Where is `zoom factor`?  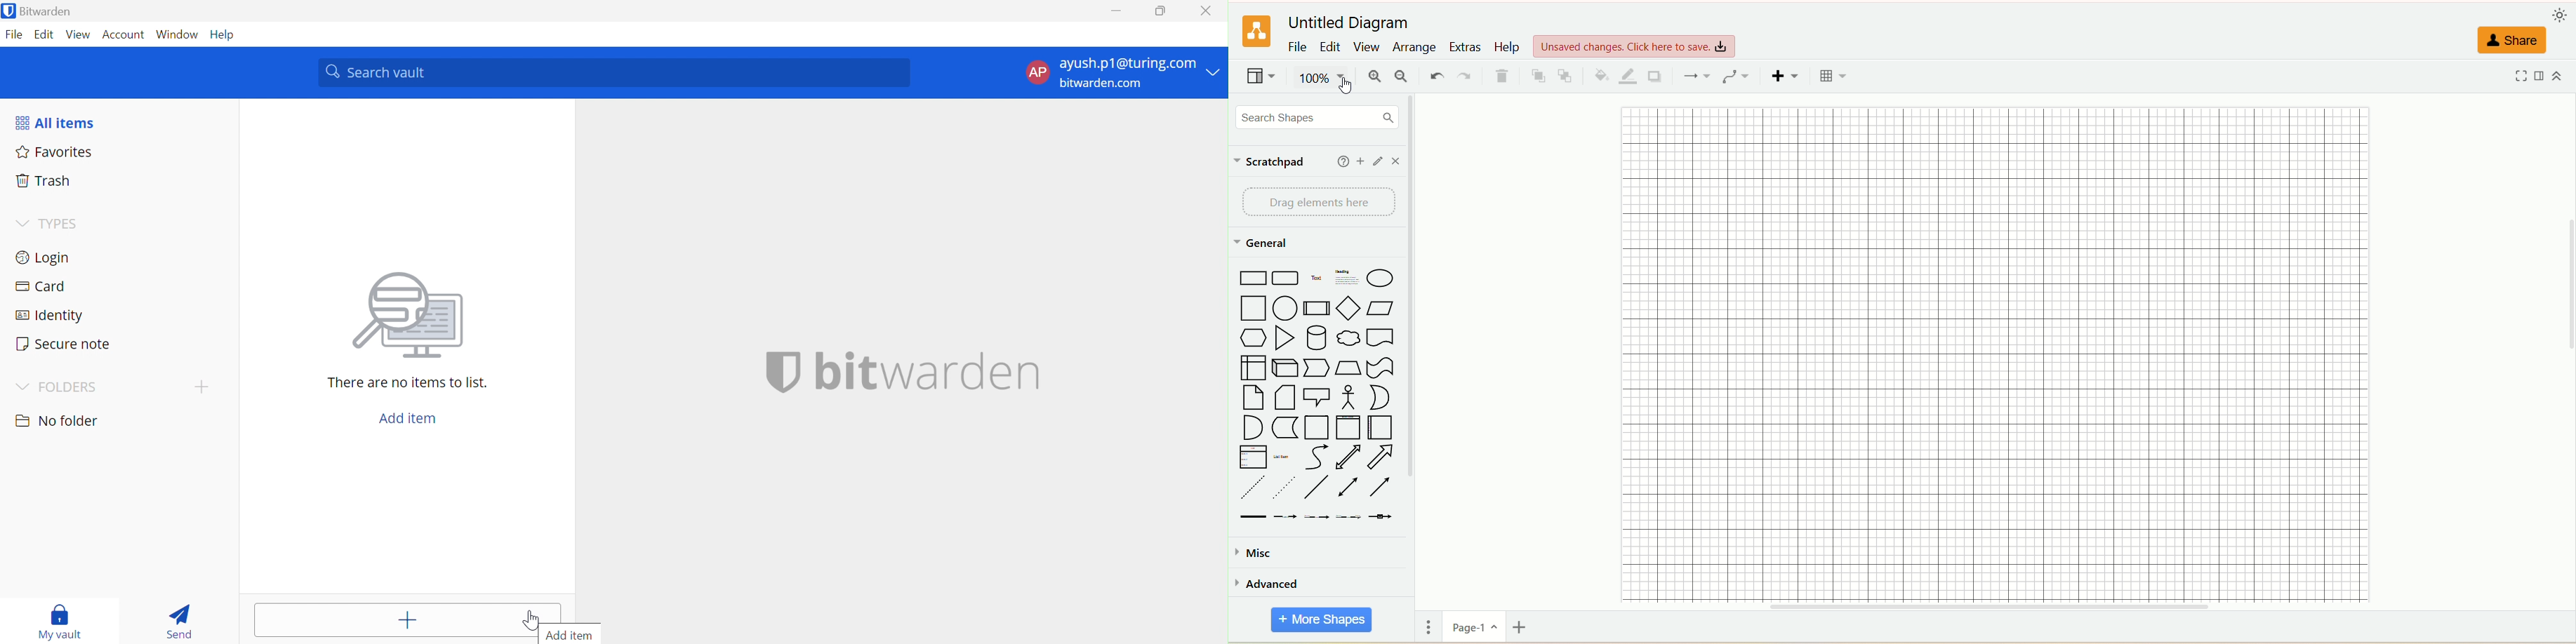 zoom factor is located at coordinates (1326, 80).